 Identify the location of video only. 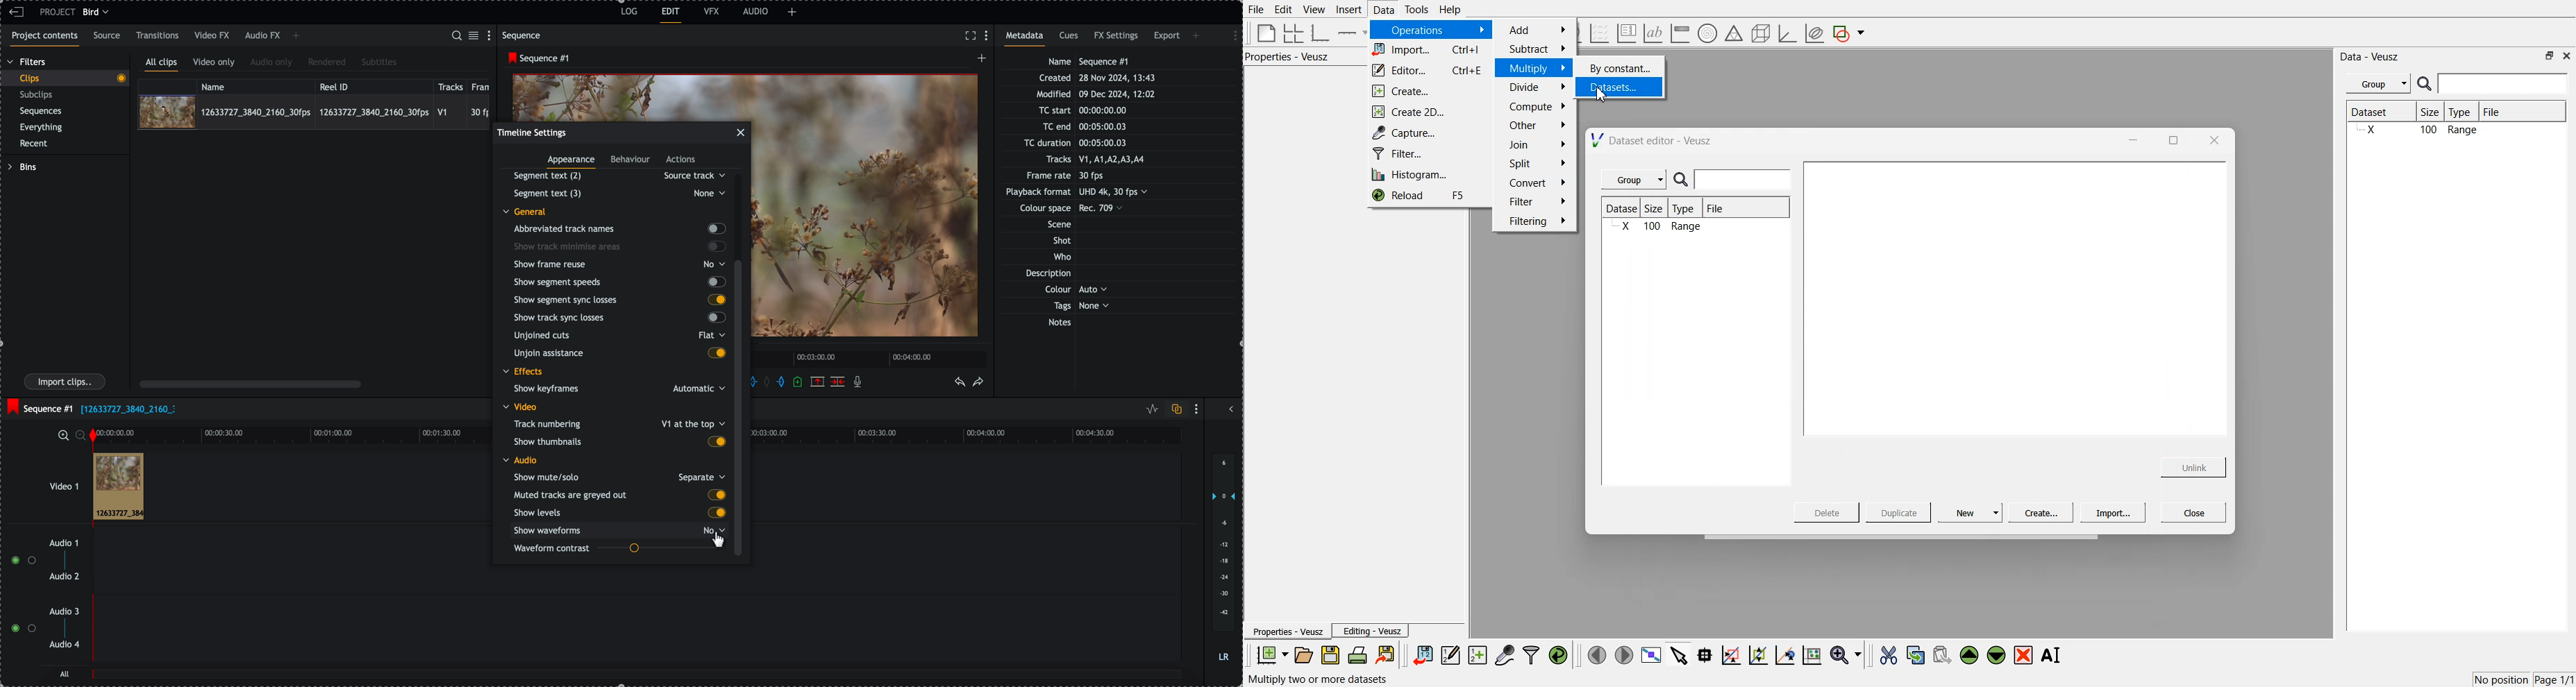
(216, 64).